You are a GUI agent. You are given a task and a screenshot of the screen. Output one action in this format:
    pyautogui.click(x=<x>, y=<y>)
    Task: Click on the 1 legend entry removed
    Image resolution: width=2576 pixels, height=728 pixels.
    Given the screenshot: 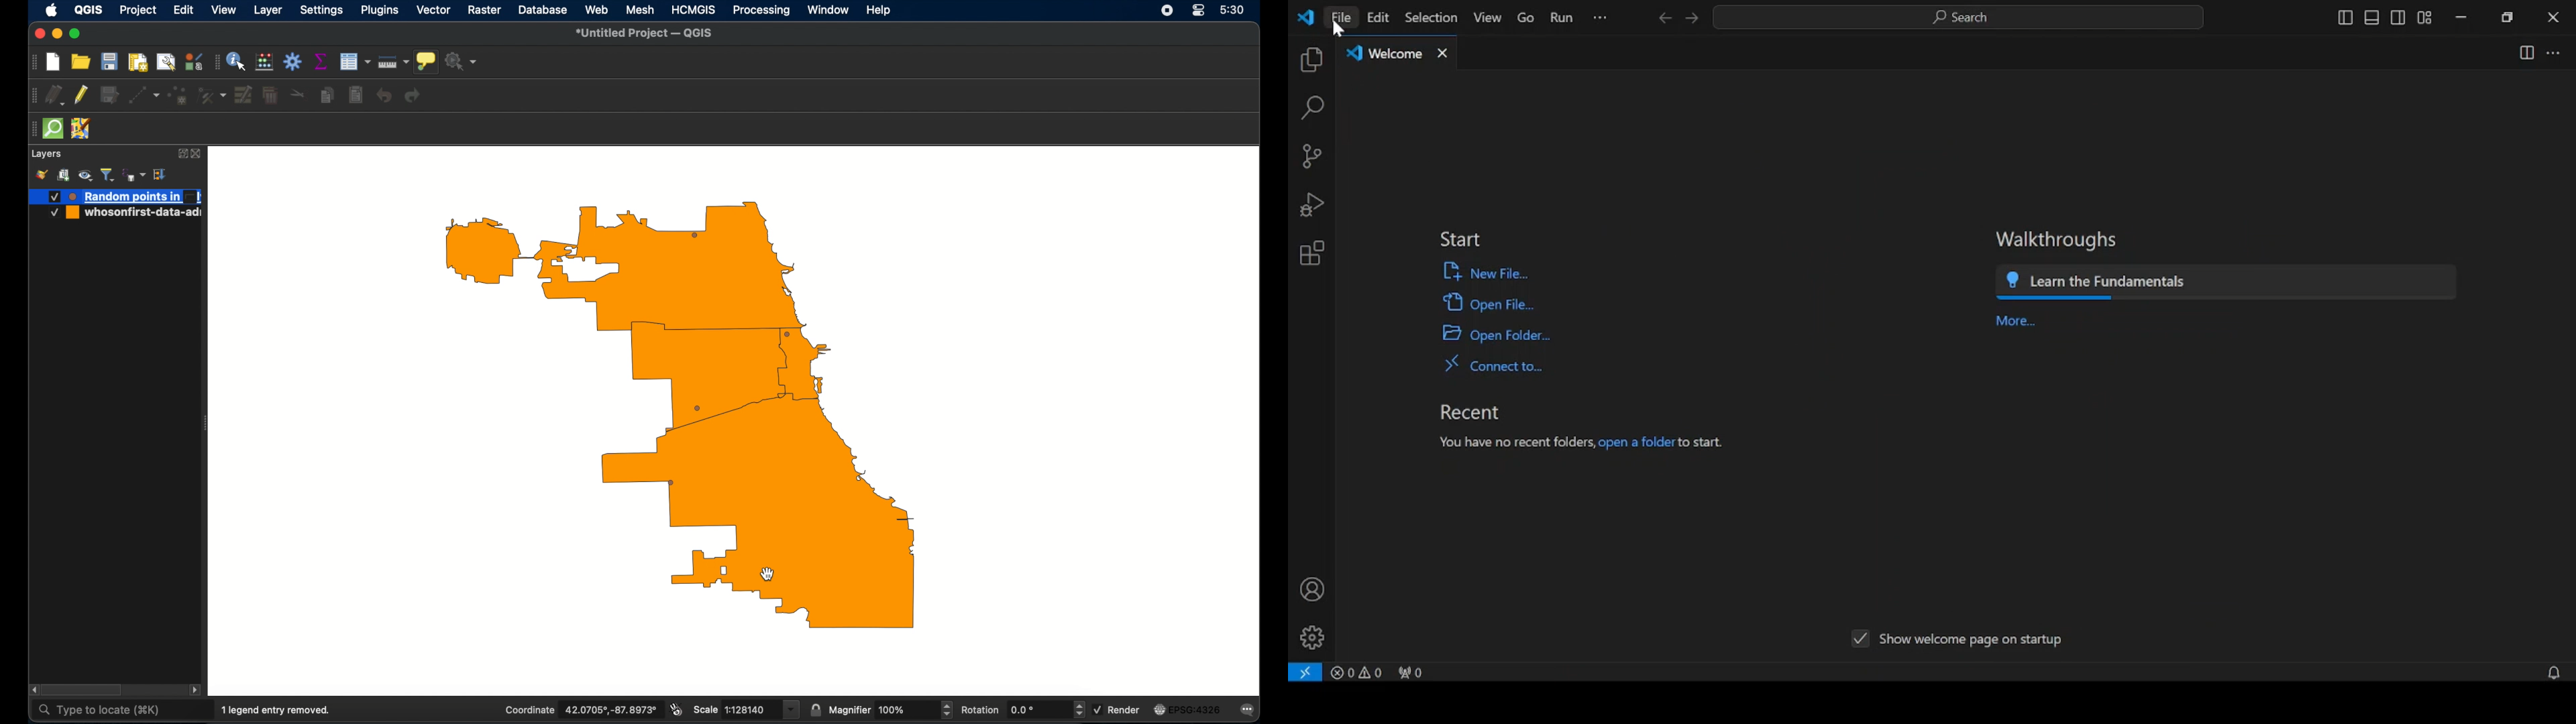 What is the action you would take?
    pyautogui.click(x=276, y=711)
    